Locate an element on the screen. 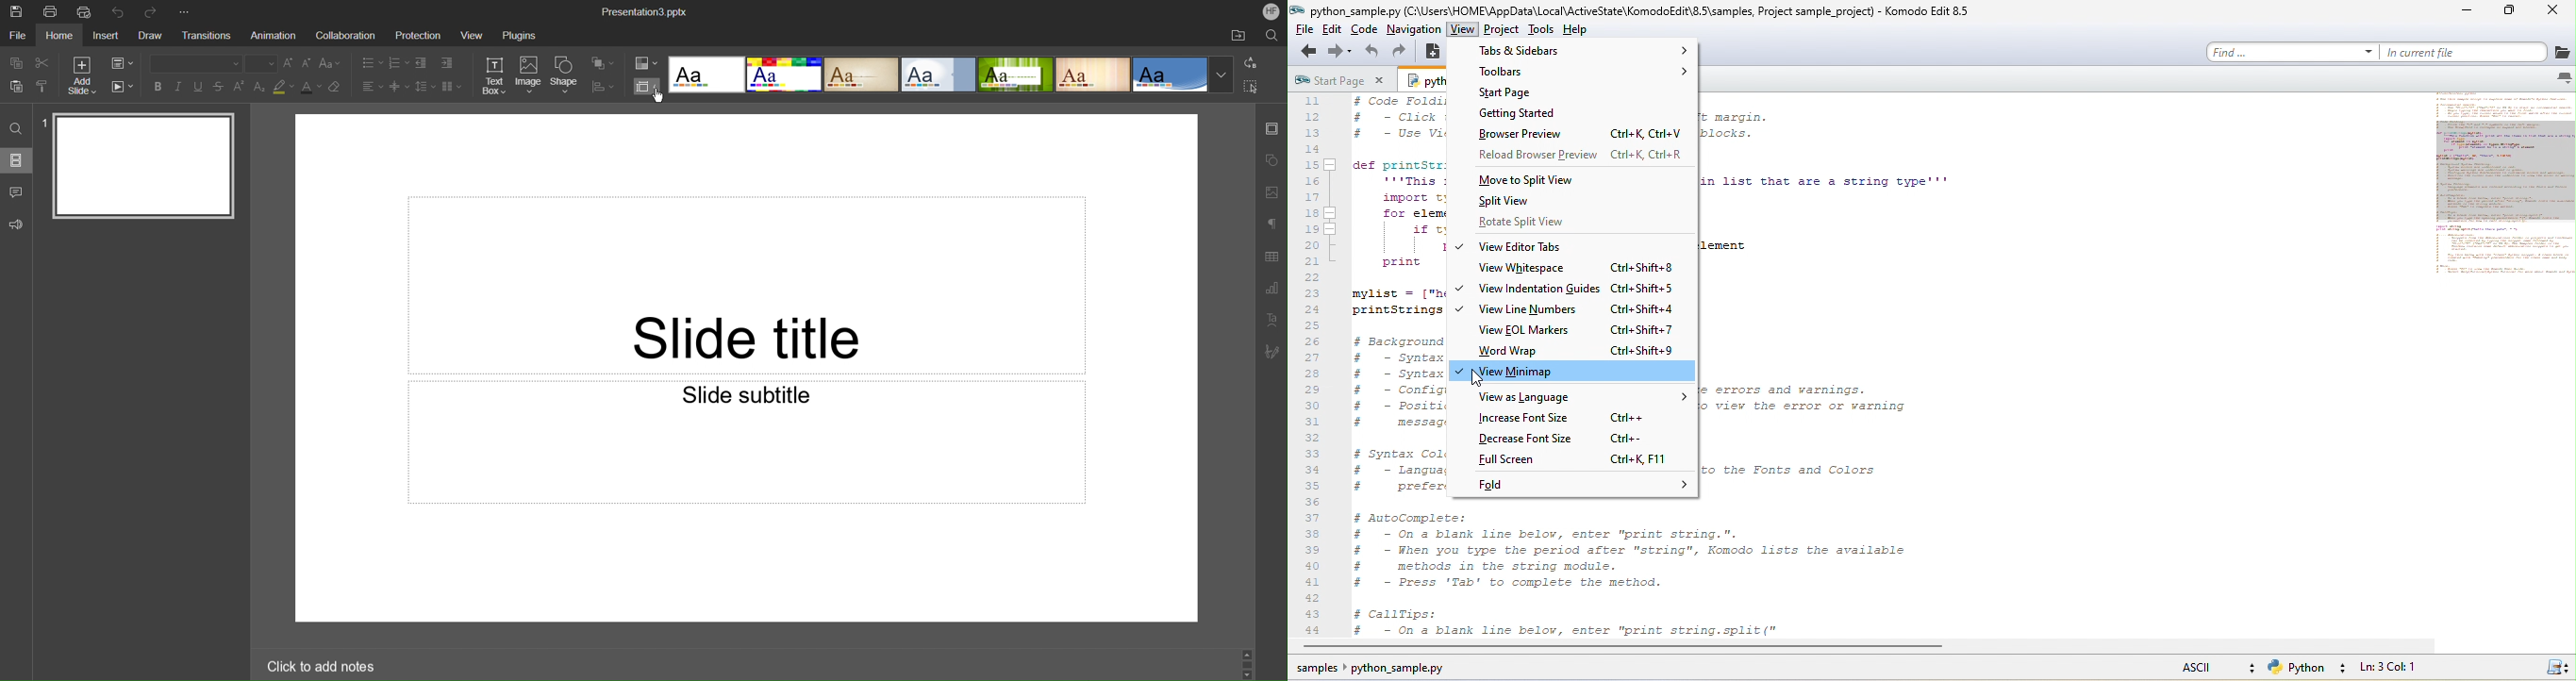 The height and width of the screenshot is (700, 2576). full screen is located at coordinates (1573, 460).